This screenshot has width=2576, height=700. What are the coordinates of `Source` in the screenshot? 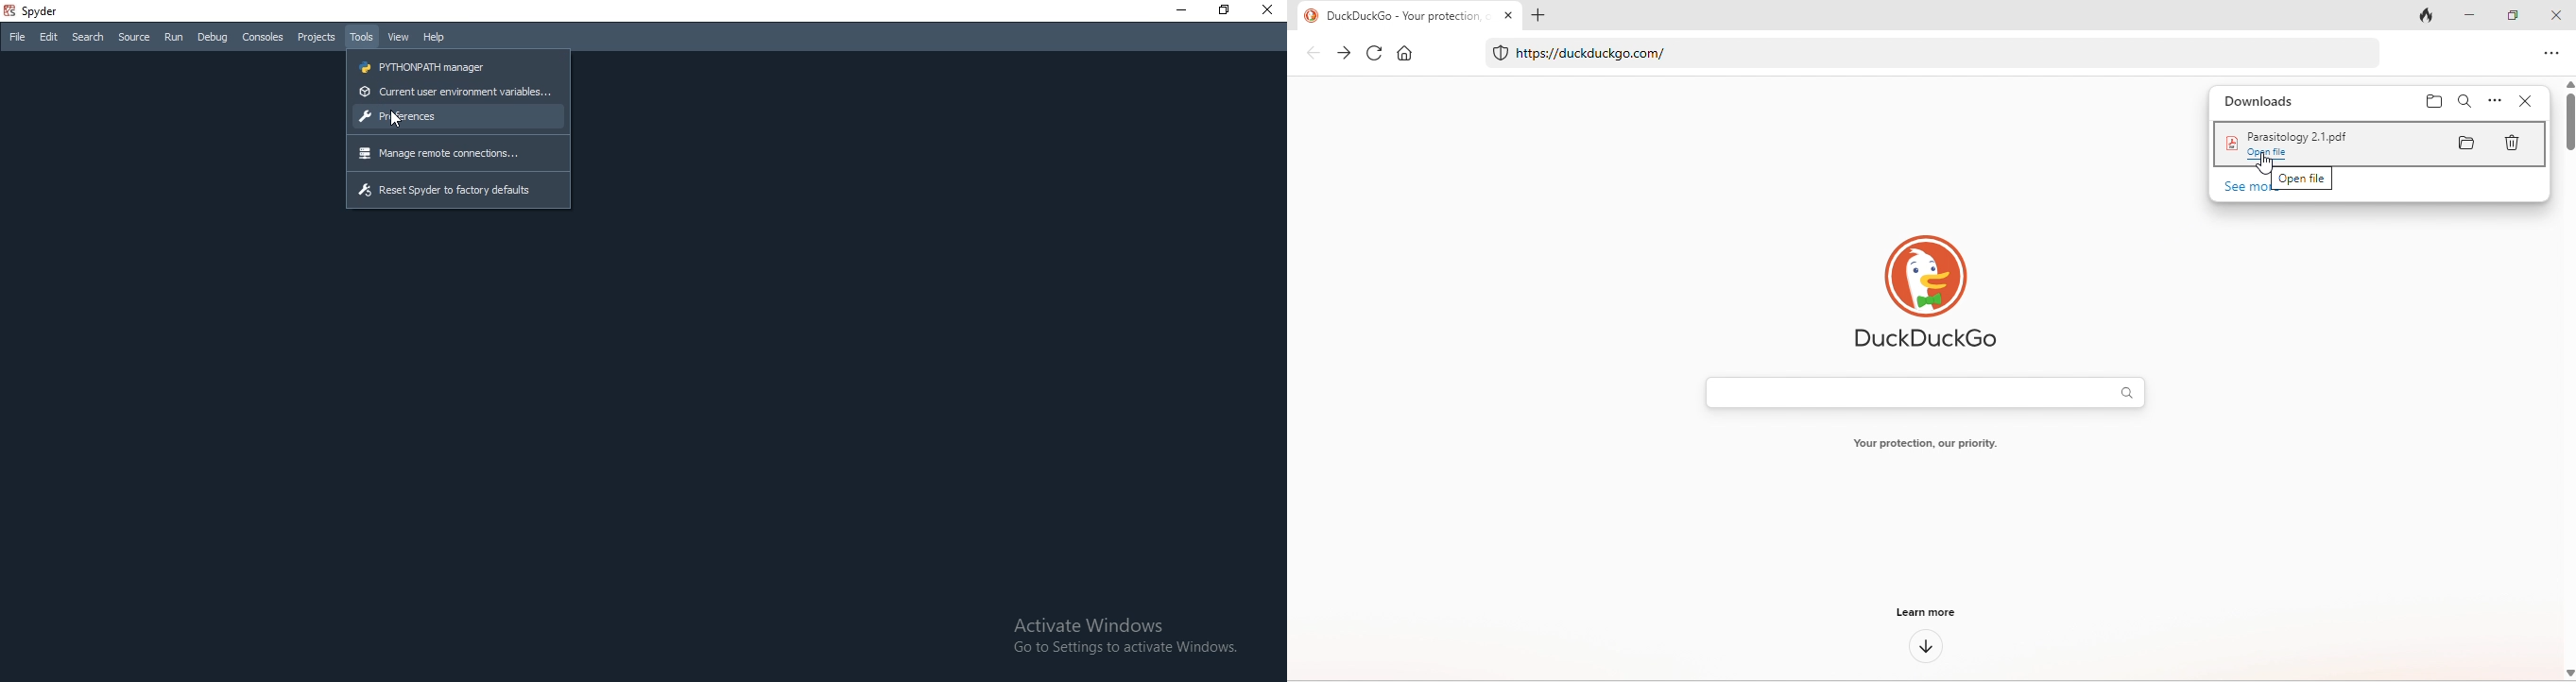 It's located at (135, 37).